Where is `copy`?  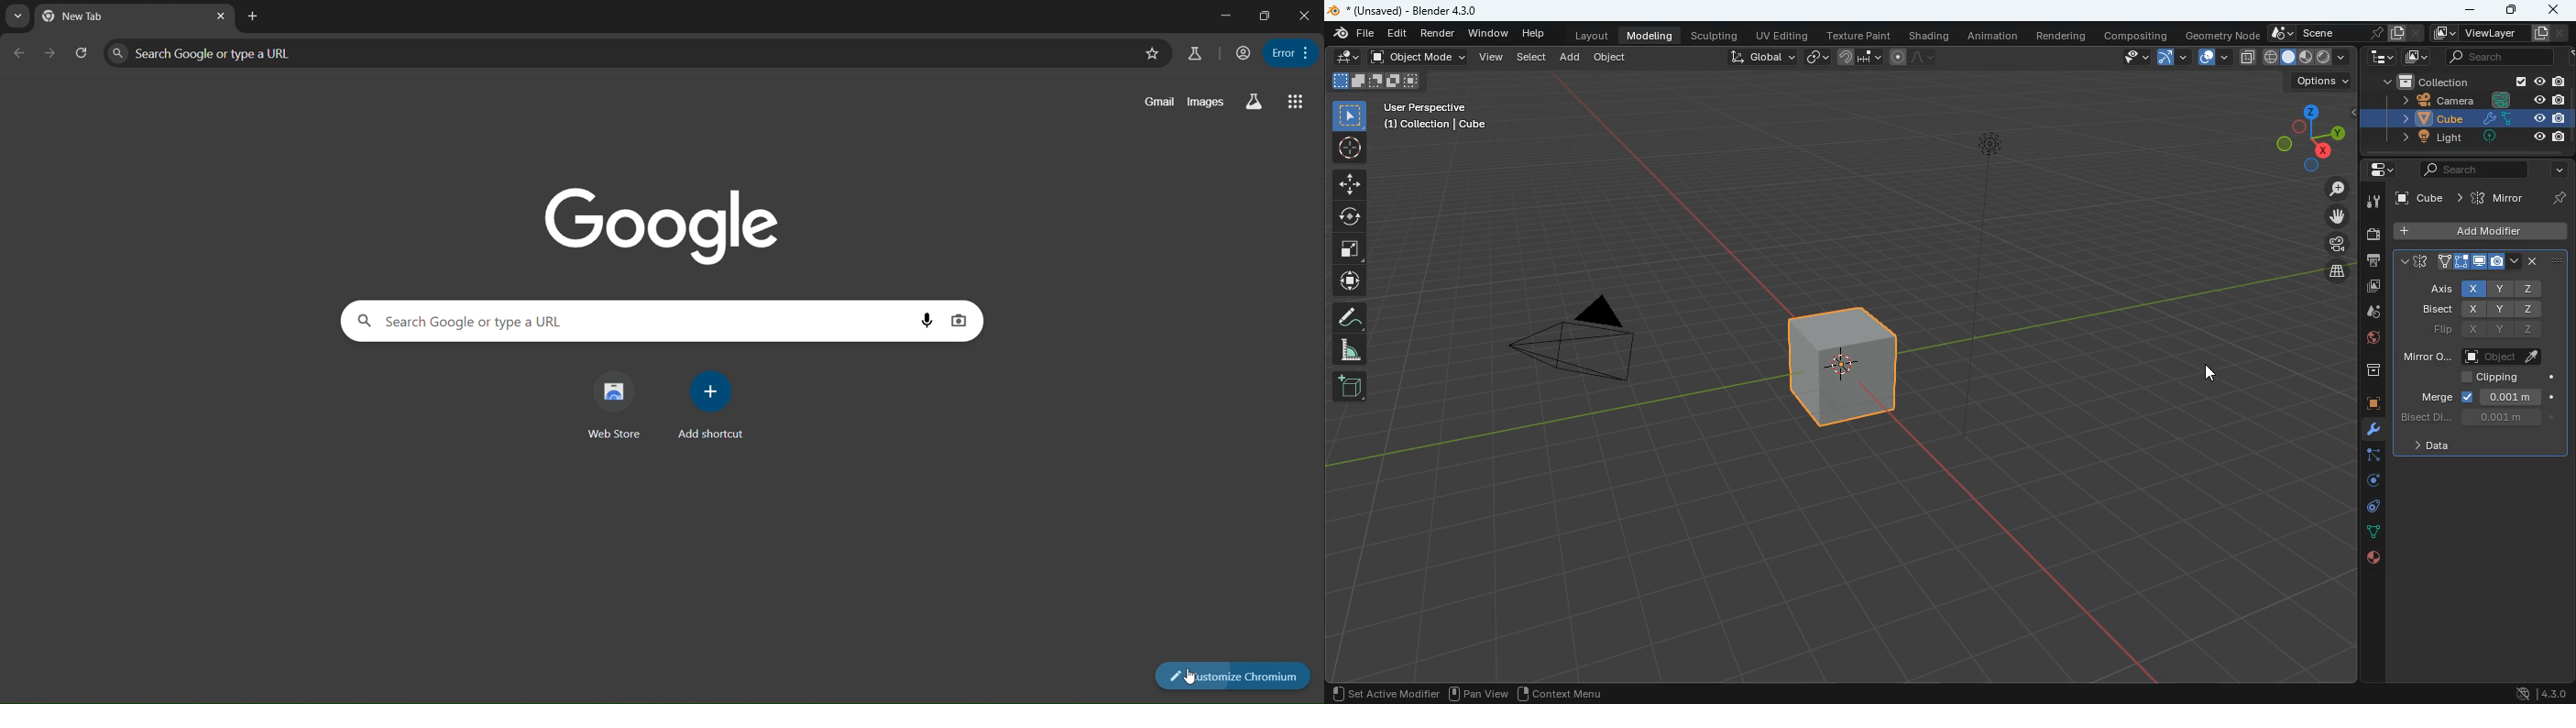
copy is located at coordinates (2248, 58).